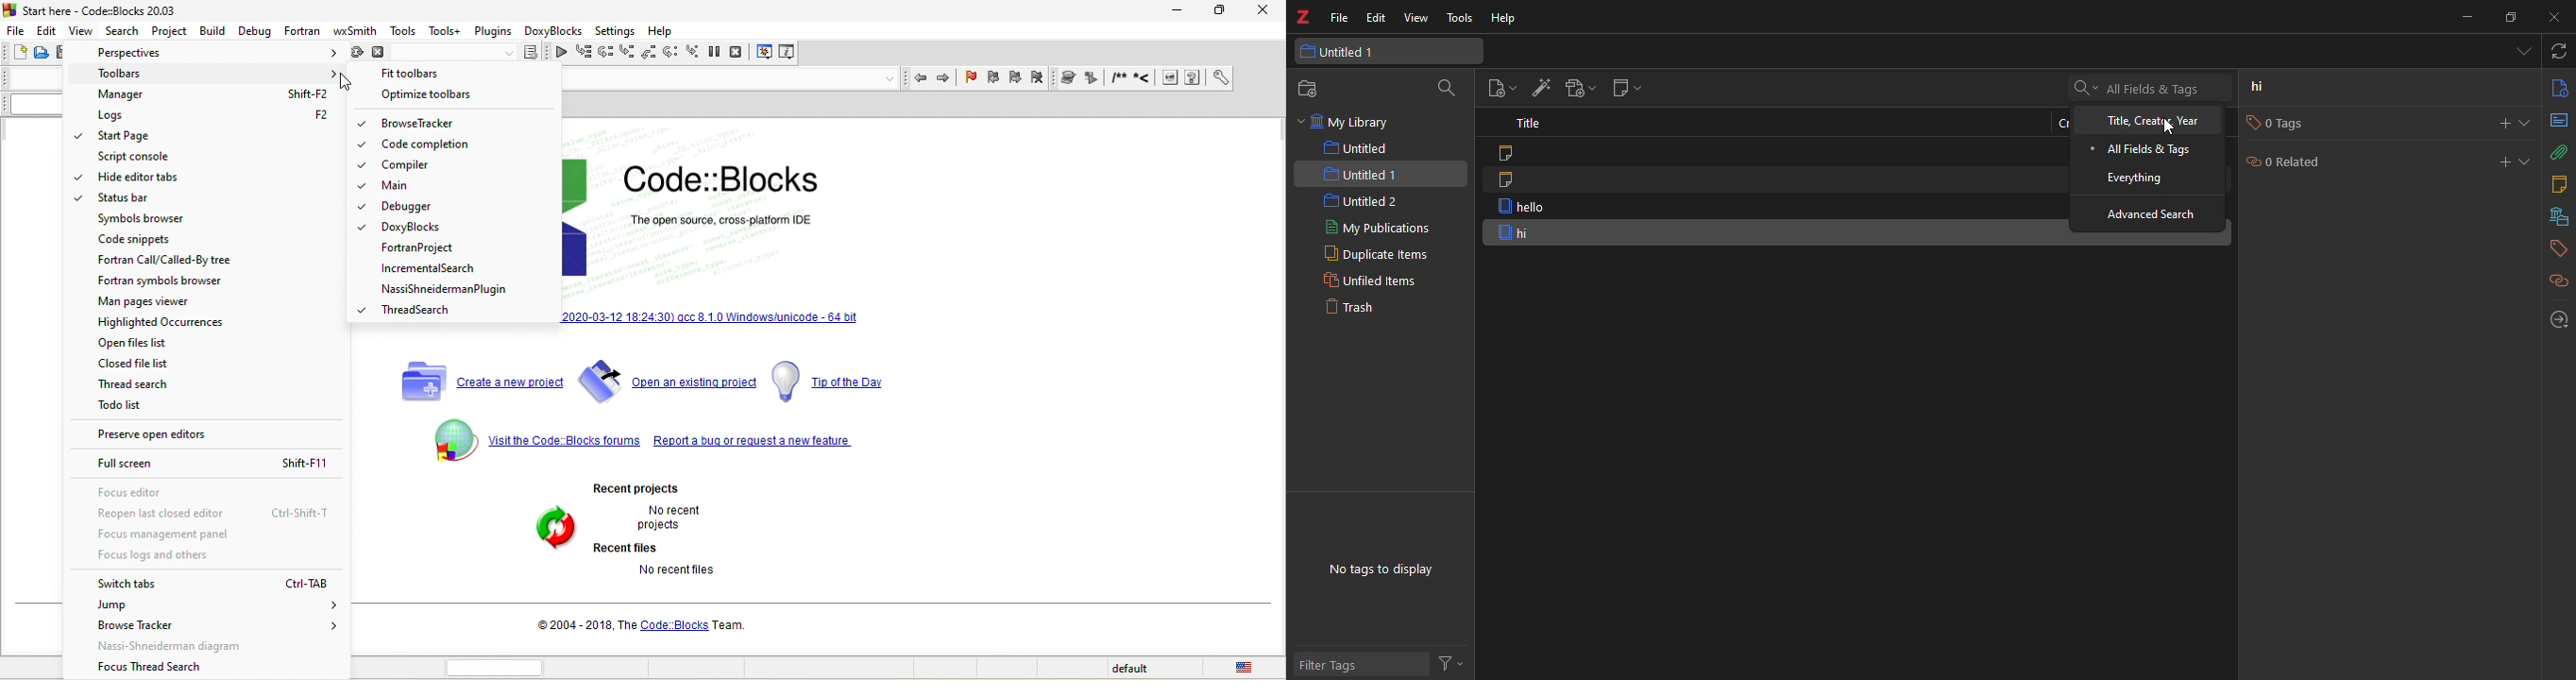 The height and width of the screenshot is (700, 2576). Describe the element at coordinates (445, 290) in the screenshot. I see `nassishneideman plugin` at that location.